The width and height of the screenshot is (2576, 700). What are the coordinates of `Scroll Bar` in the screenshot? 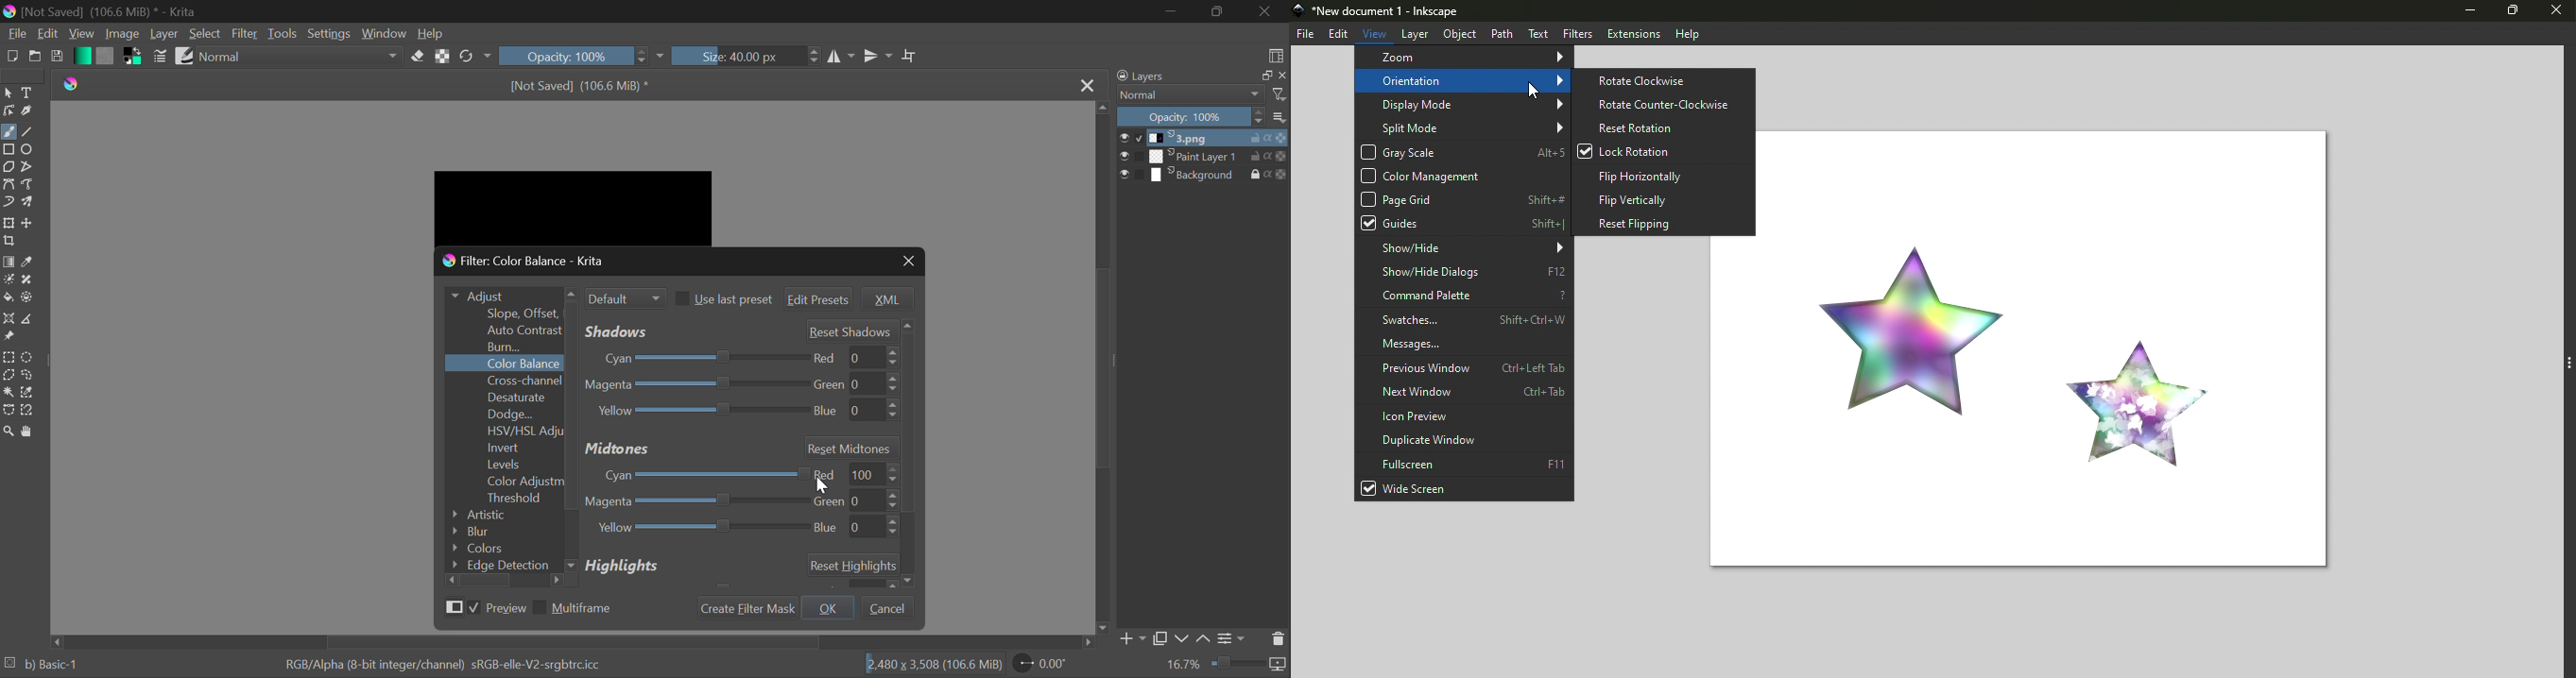 It's located at (1104, 369).